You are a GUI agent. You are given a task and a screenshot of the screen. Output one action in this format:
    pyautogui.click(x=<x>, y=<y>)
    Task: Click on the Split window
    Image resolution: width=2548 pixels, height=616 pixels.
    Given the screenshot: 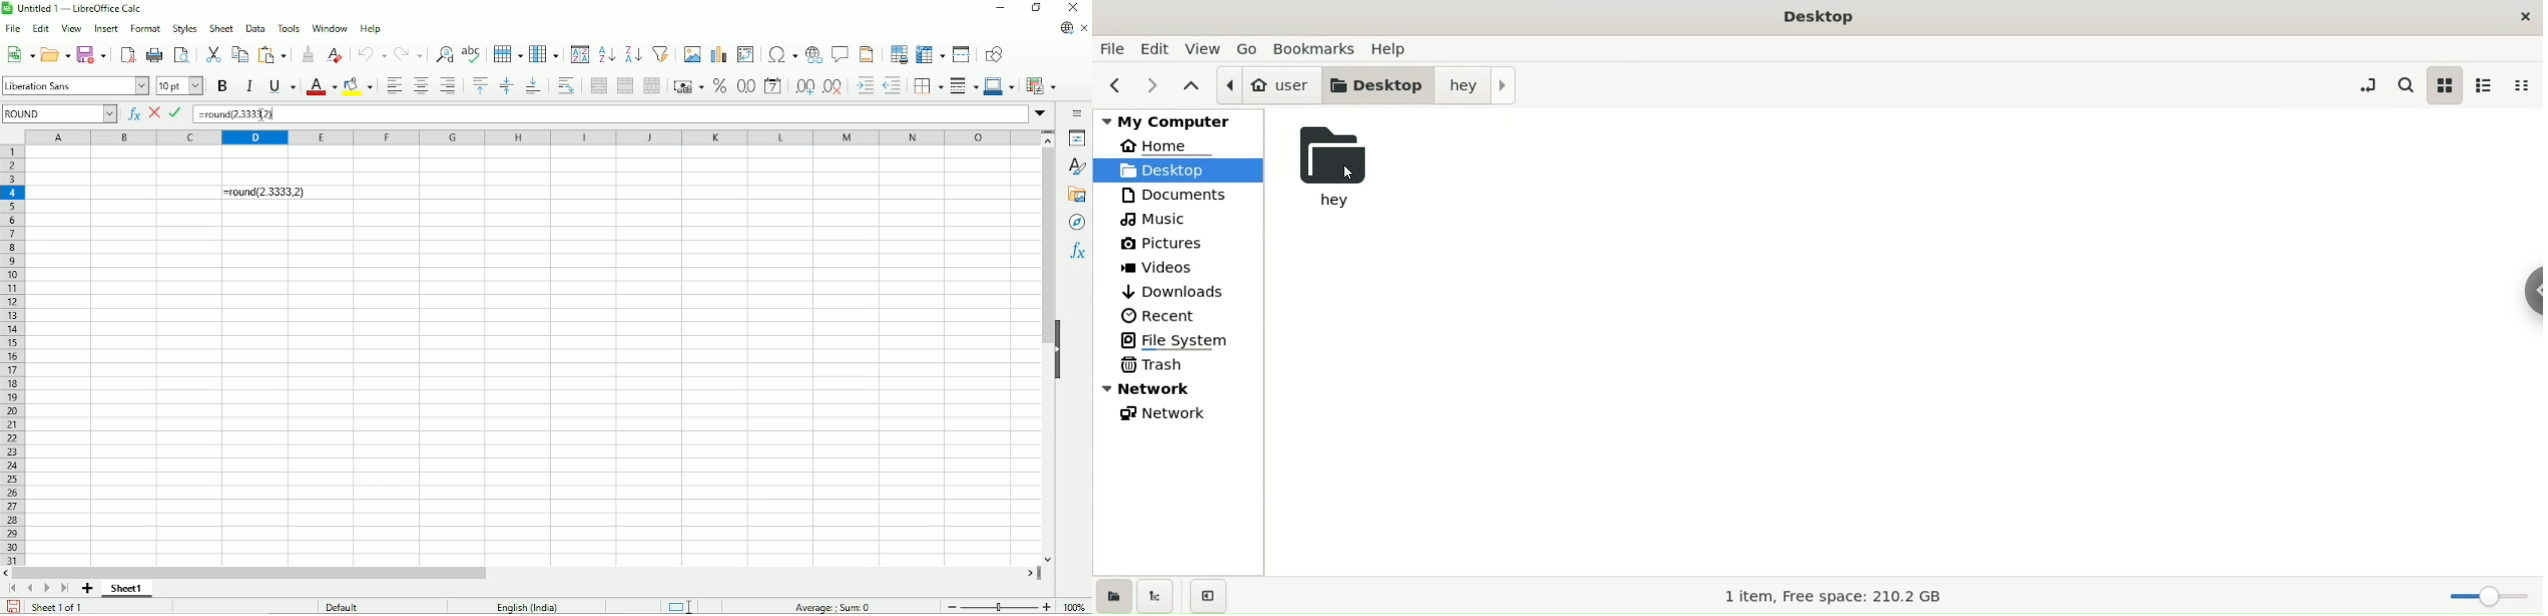 What is the action you would take?
    pyautogui.click(x=961, y=54)
    